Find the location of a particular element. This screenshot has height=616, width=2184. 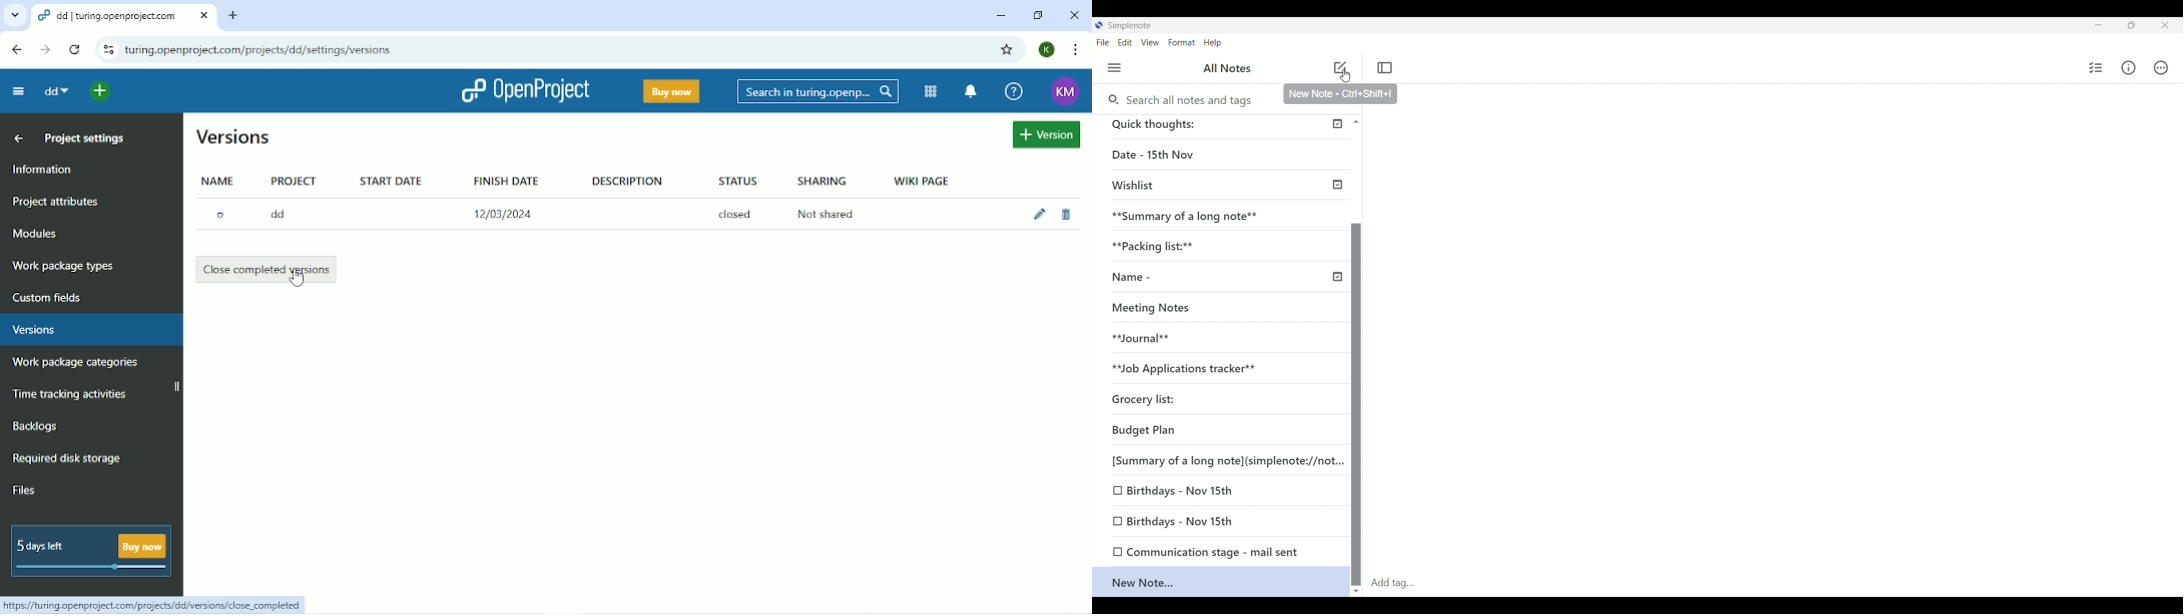

Wiki page is located at coordinates (921, 180).